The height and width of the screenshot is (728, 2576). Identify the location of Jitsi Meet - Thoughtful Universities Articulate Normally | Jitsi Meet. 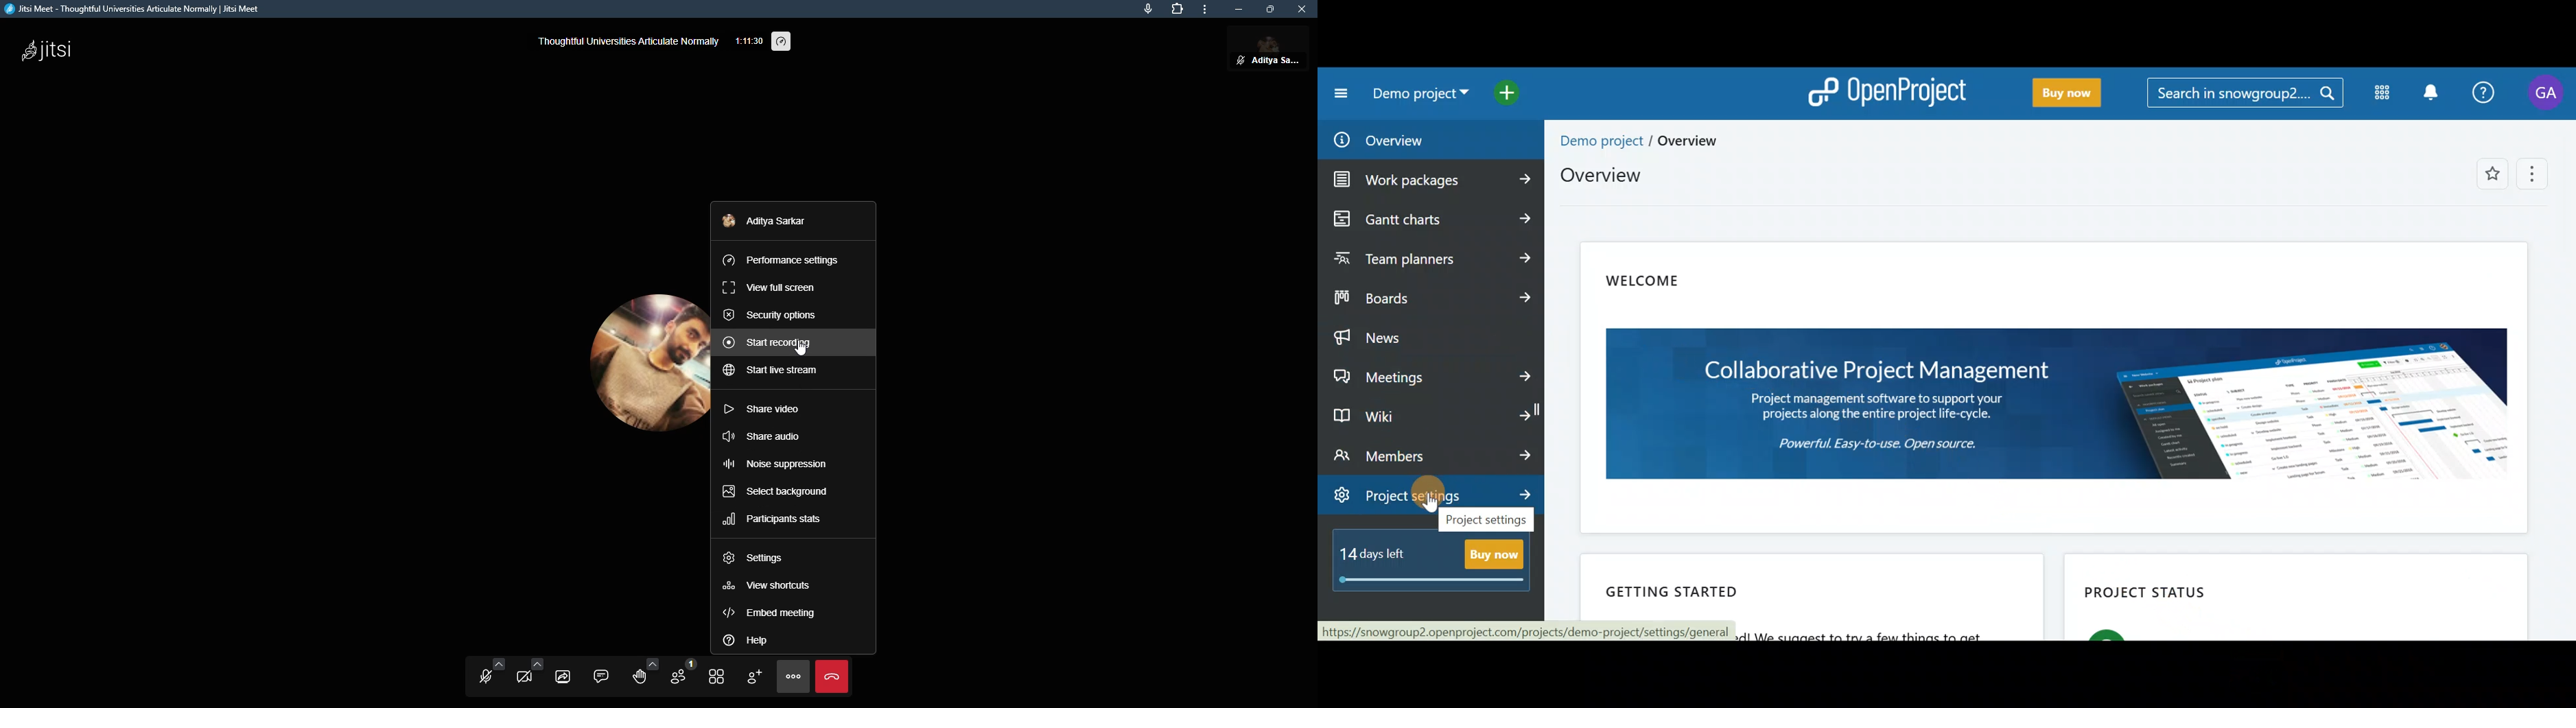
(150, 10).